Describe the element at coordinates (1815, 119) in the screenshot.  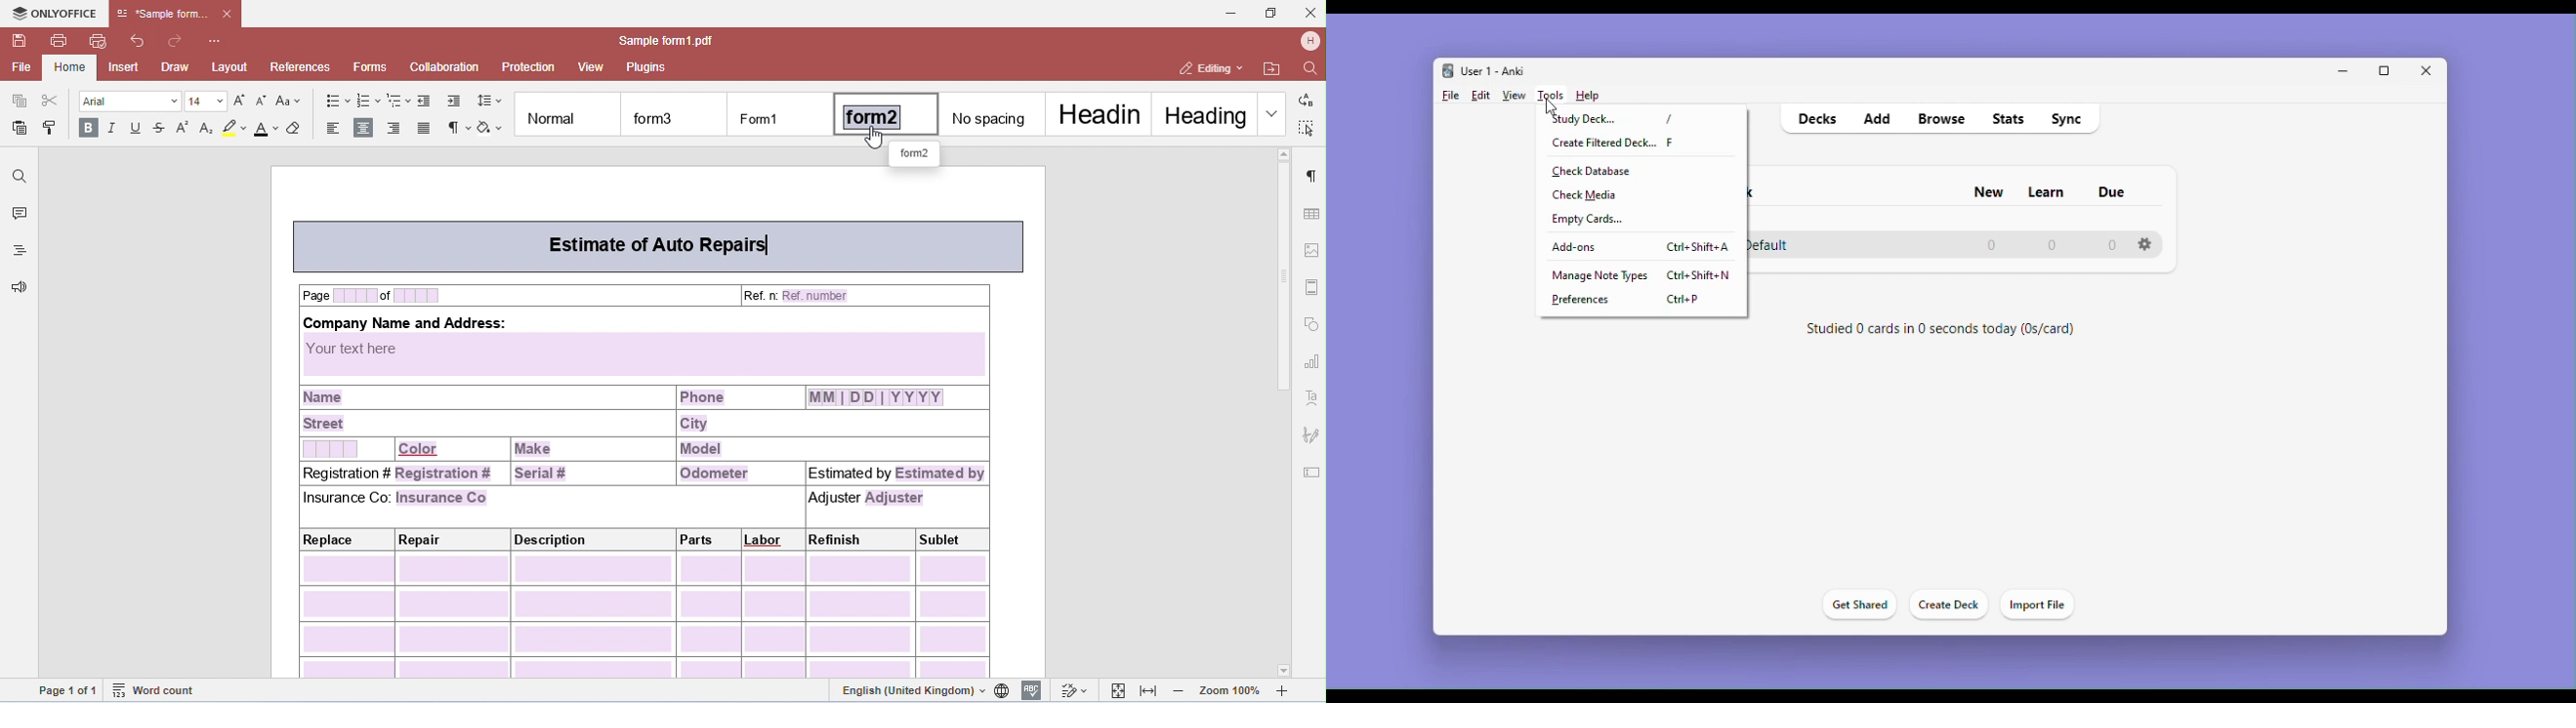
I see `decks` at that location.